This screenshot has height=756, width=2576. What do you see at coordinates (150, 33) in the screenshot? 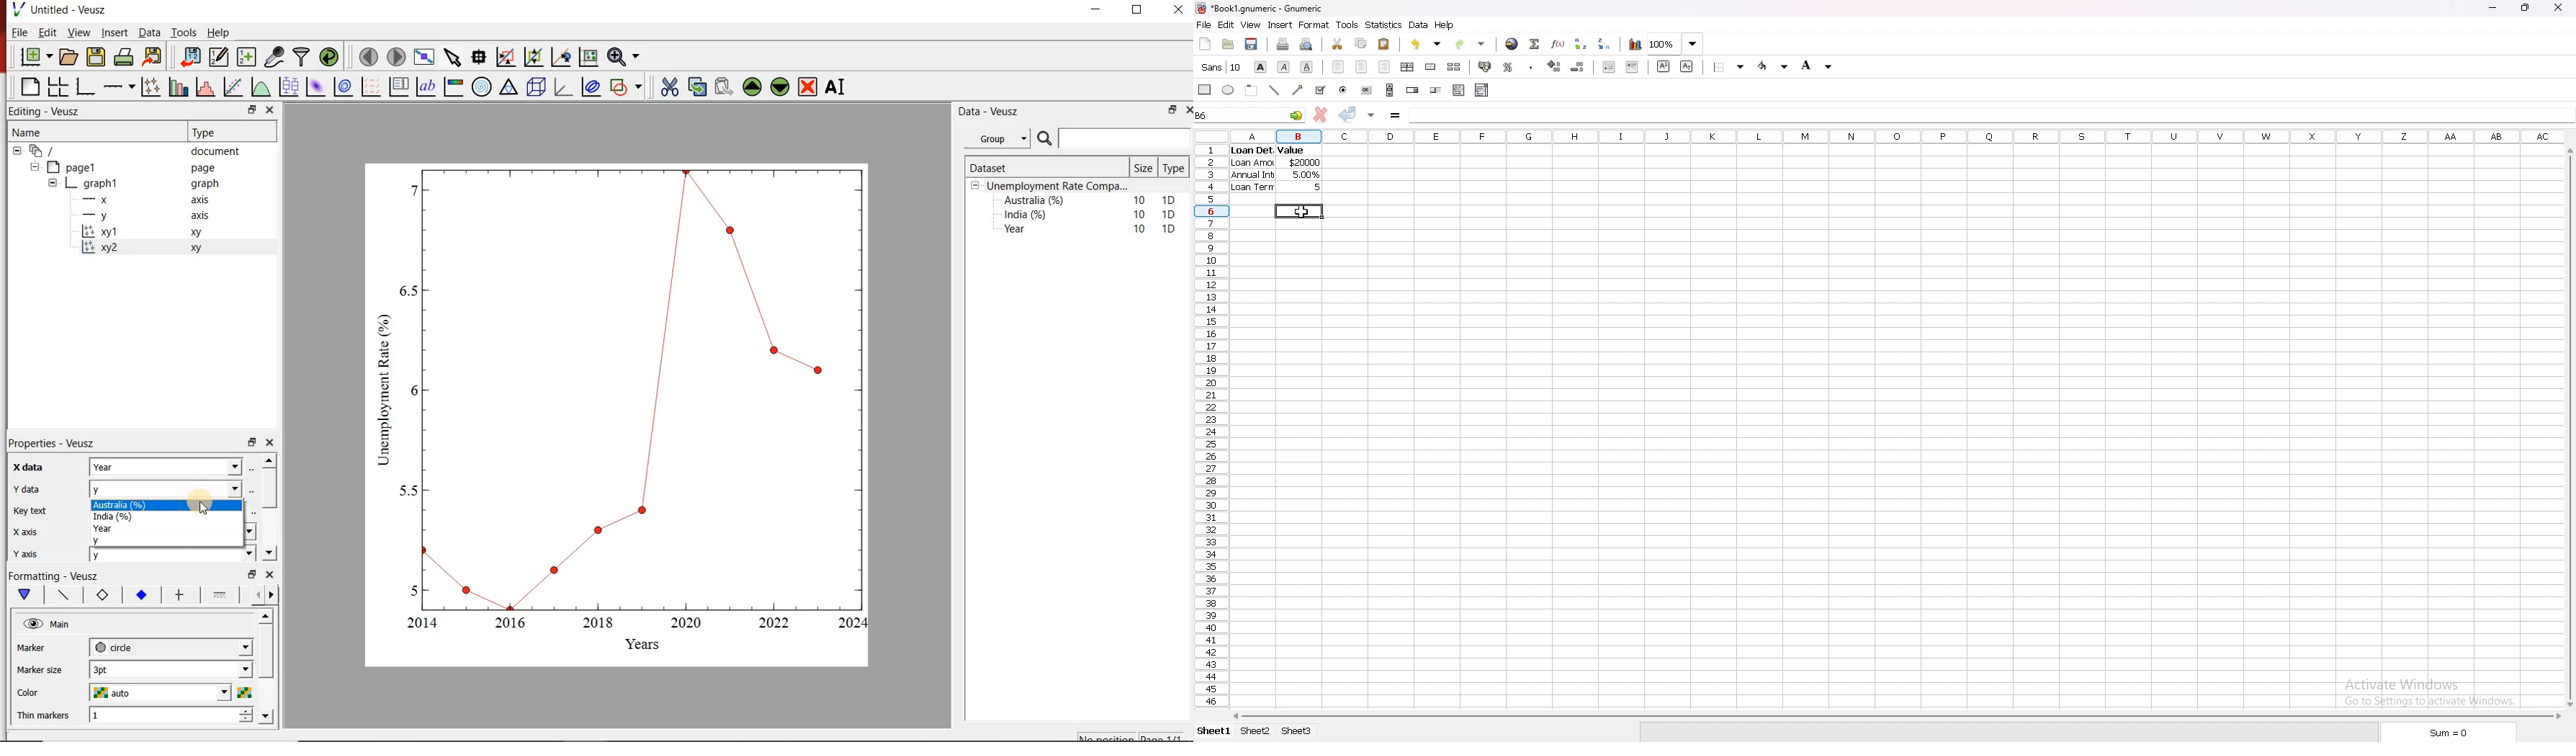
I see `Data` at bounding box center [150, 33].